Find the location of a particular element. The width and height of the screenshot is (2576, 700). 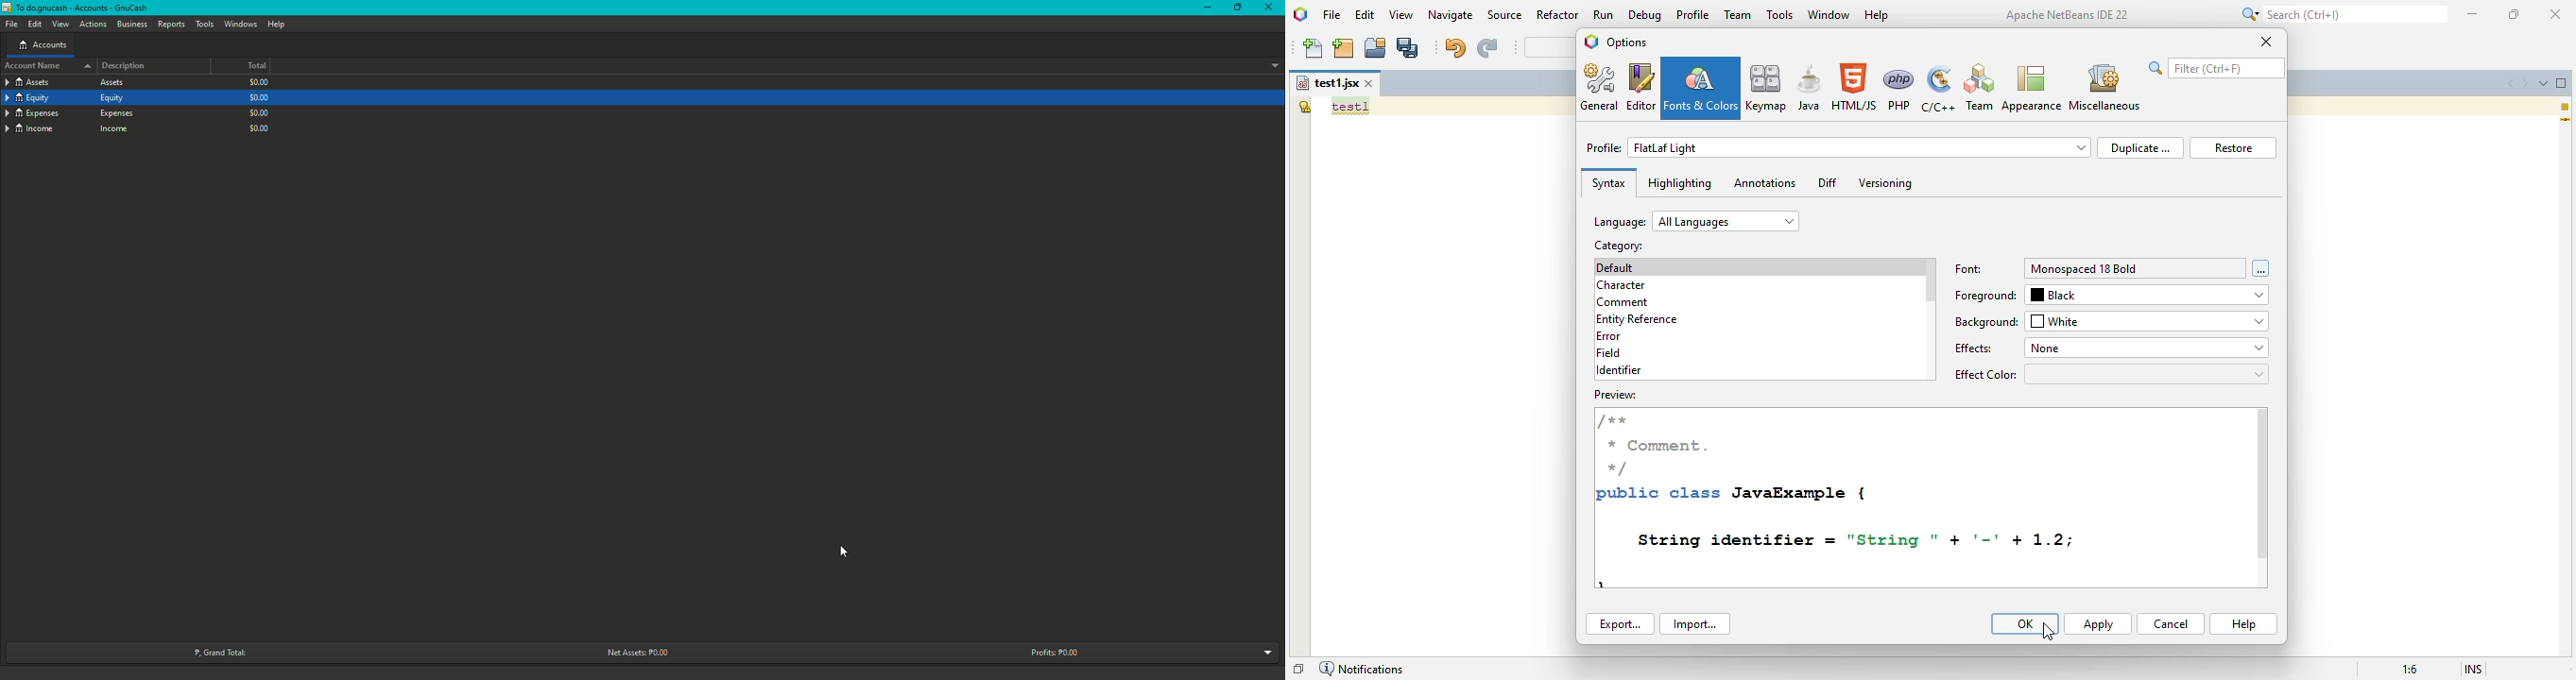

Reports is located at coordinates (171, 23).